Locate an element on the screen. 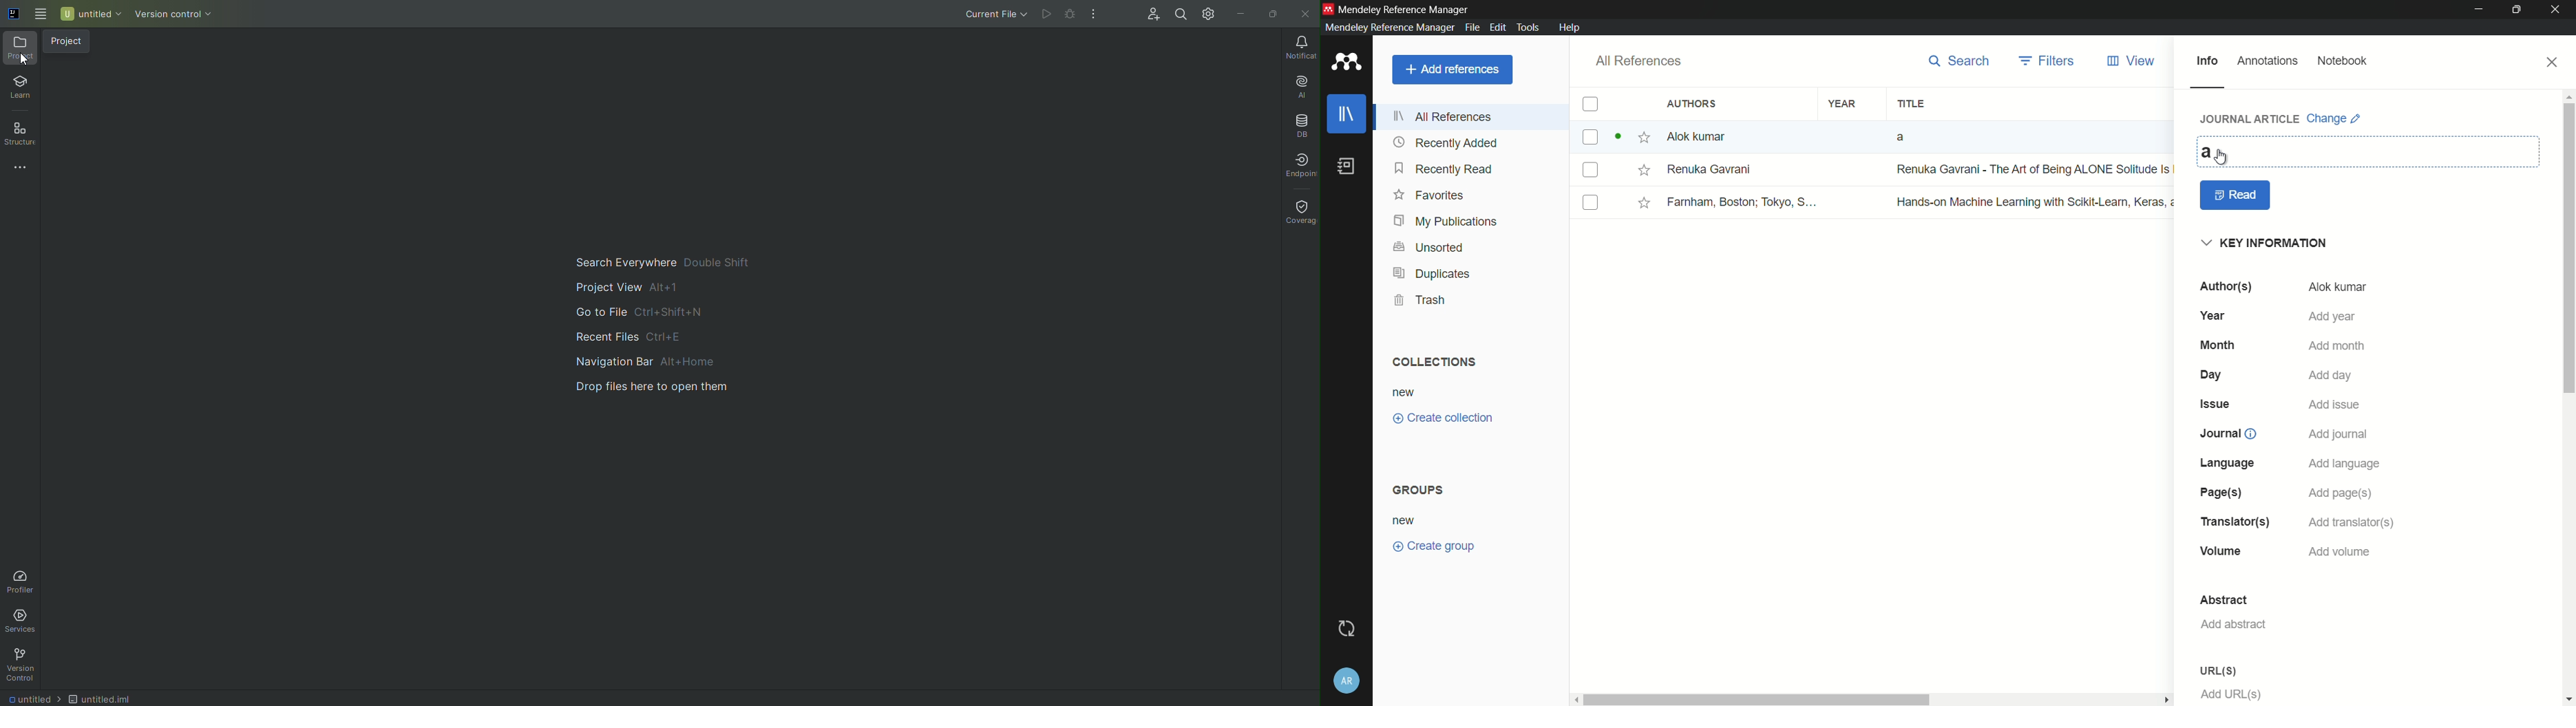  file menu is located at coordinates (1471, 27).